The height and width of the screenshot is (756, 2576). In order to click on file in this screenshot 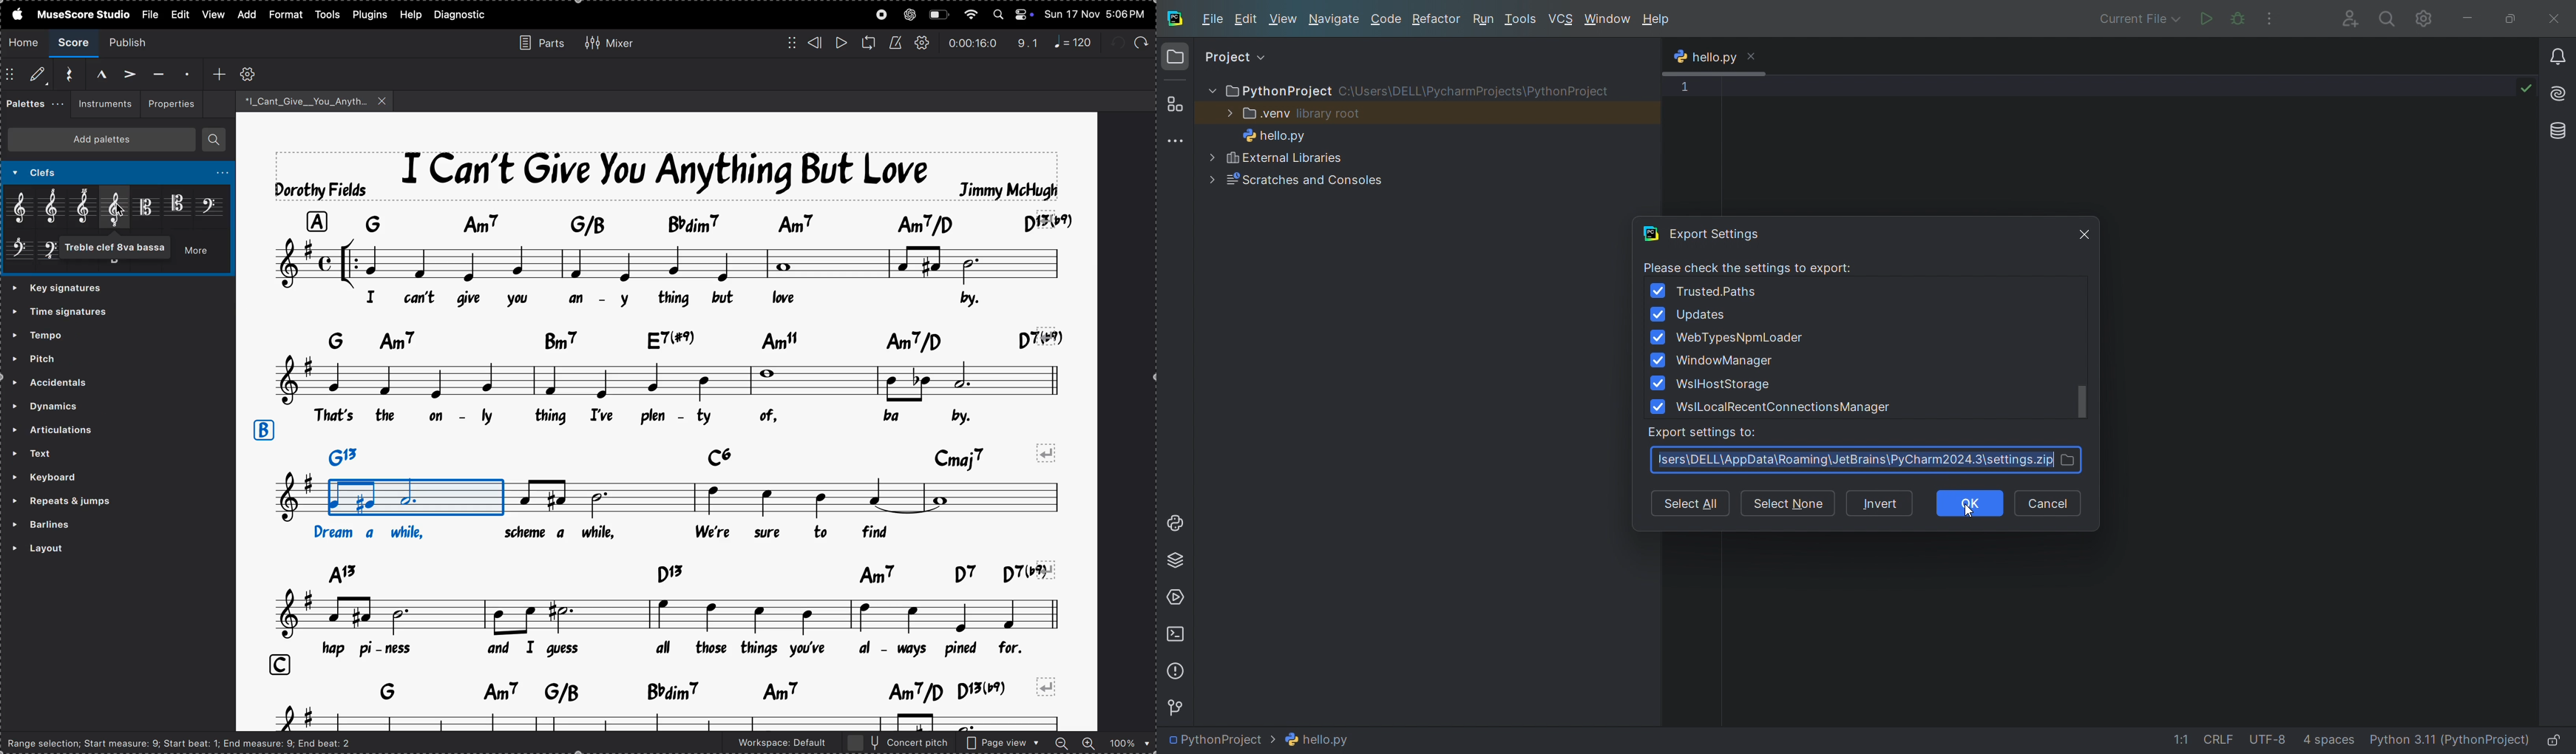, I will do `click(149, 13)`.